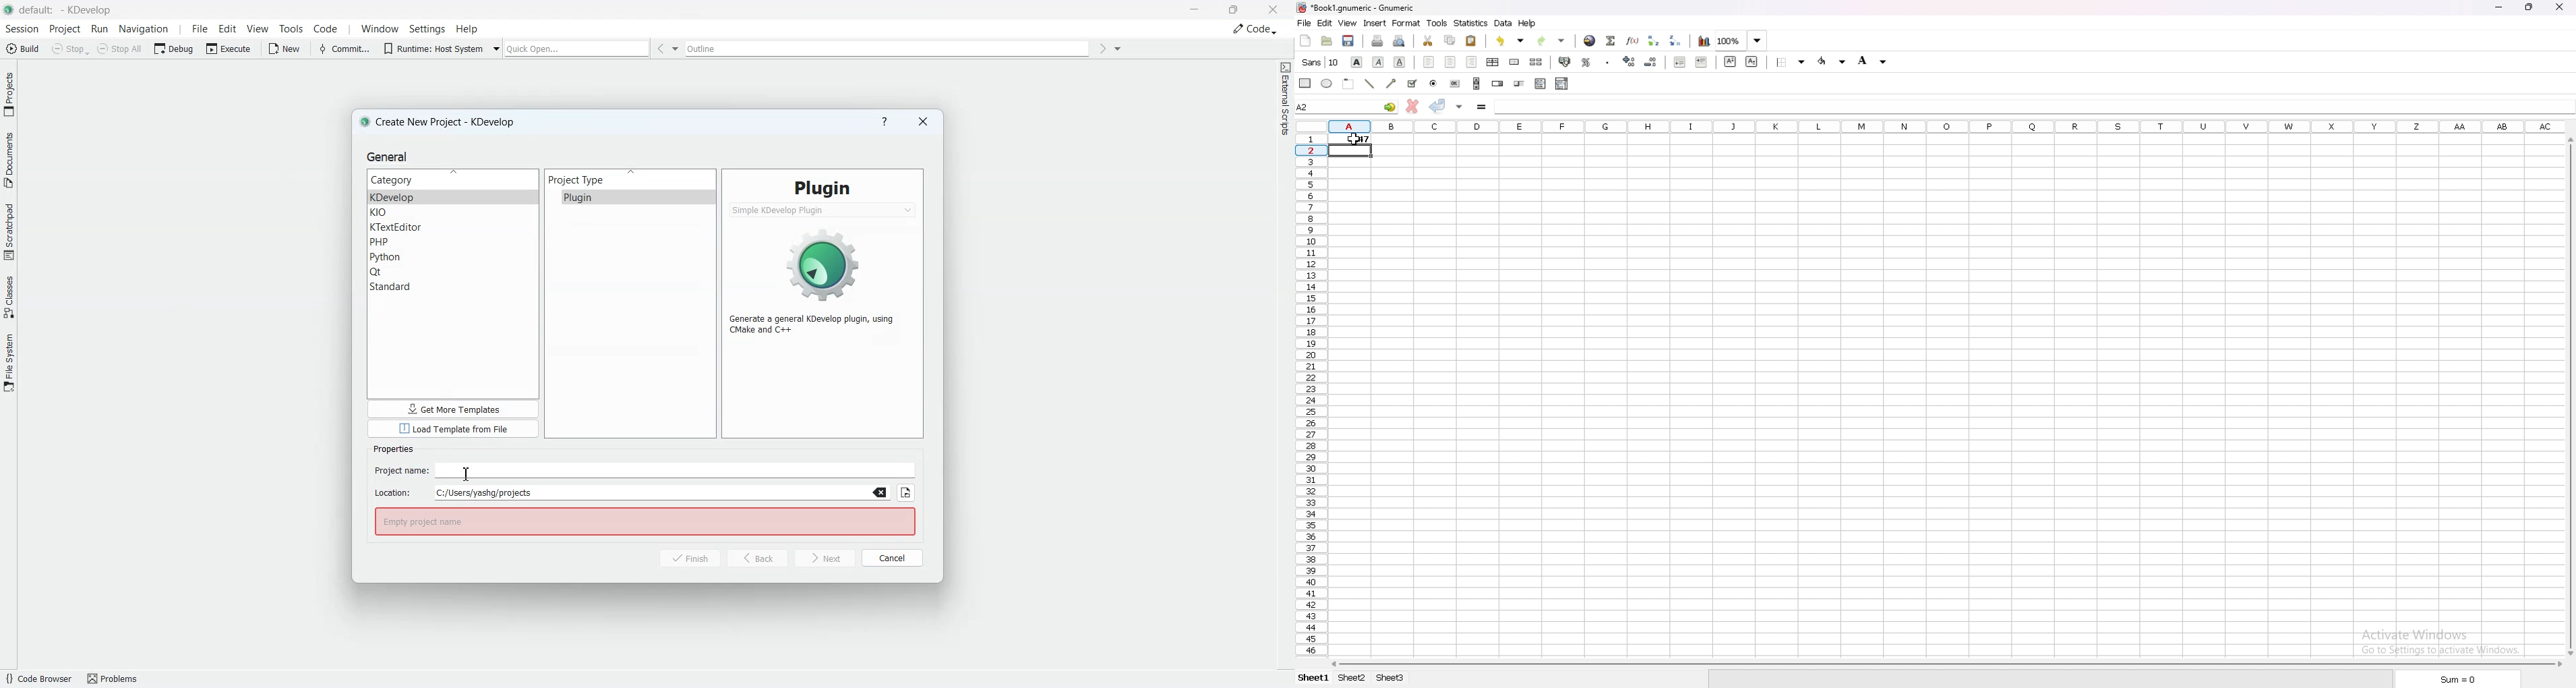  I want to click on sum, so click(2457, 679).